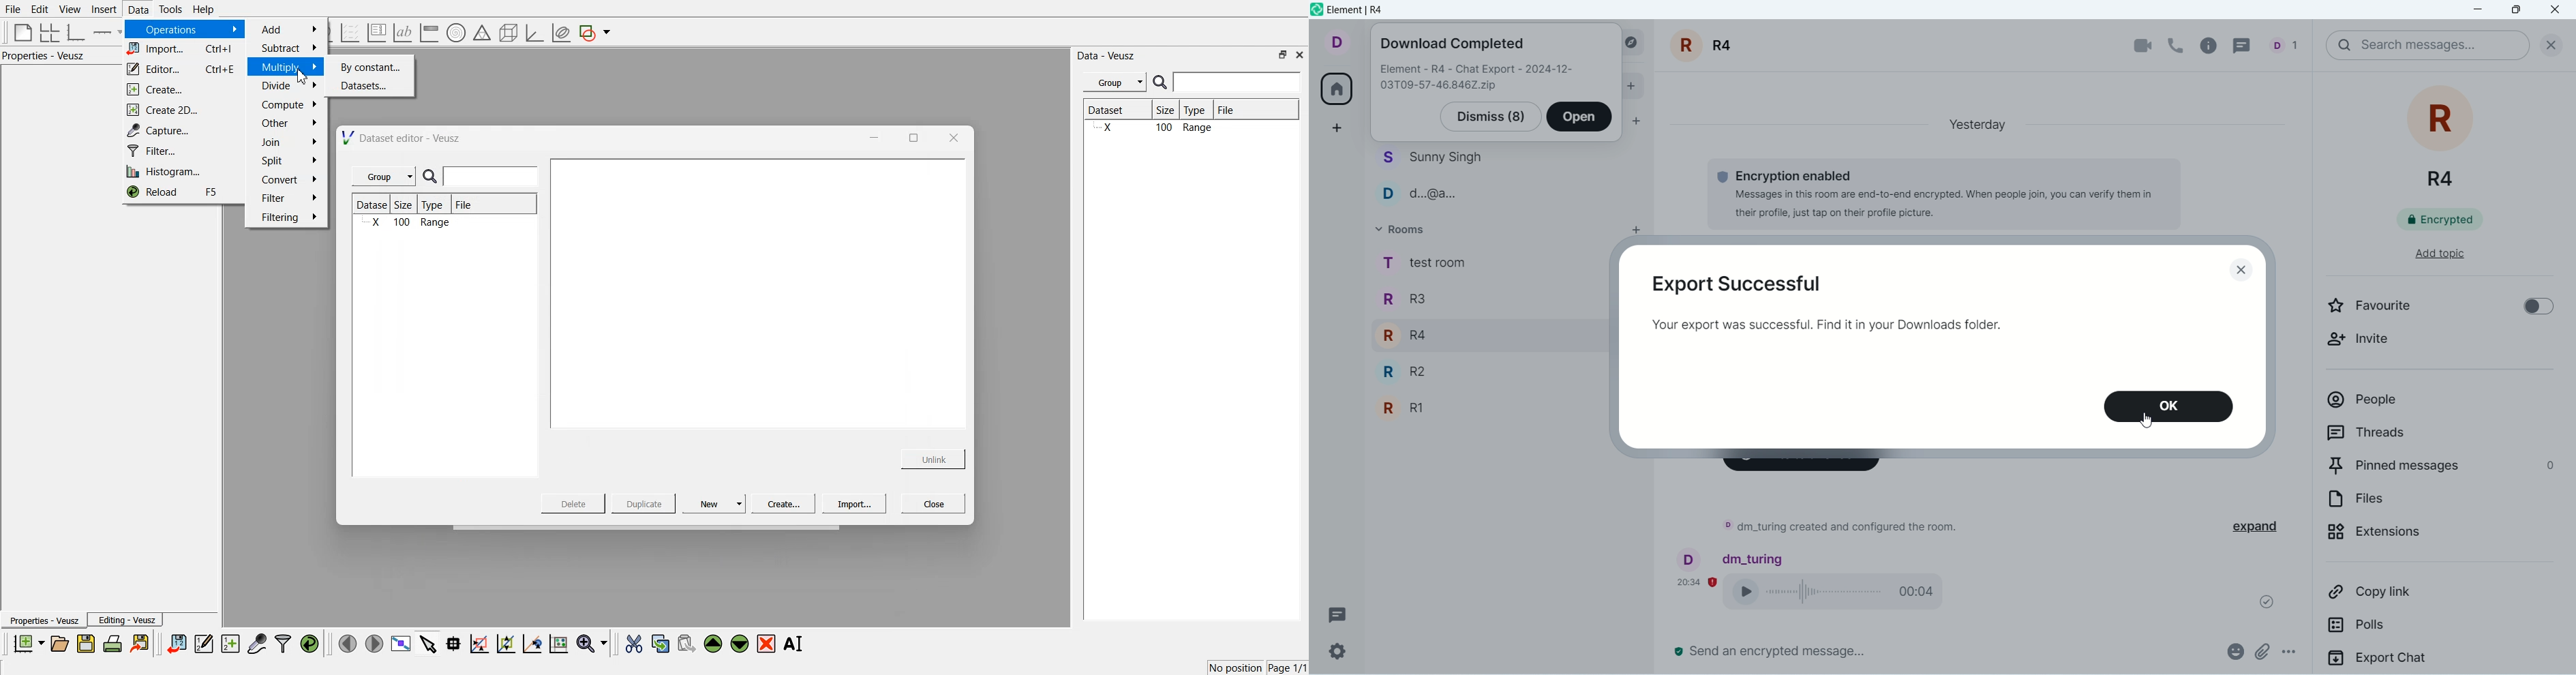  What do you see at coordinates (1300, 54) in the screenshot?
I see `close` at bounding box center [1300, 54].